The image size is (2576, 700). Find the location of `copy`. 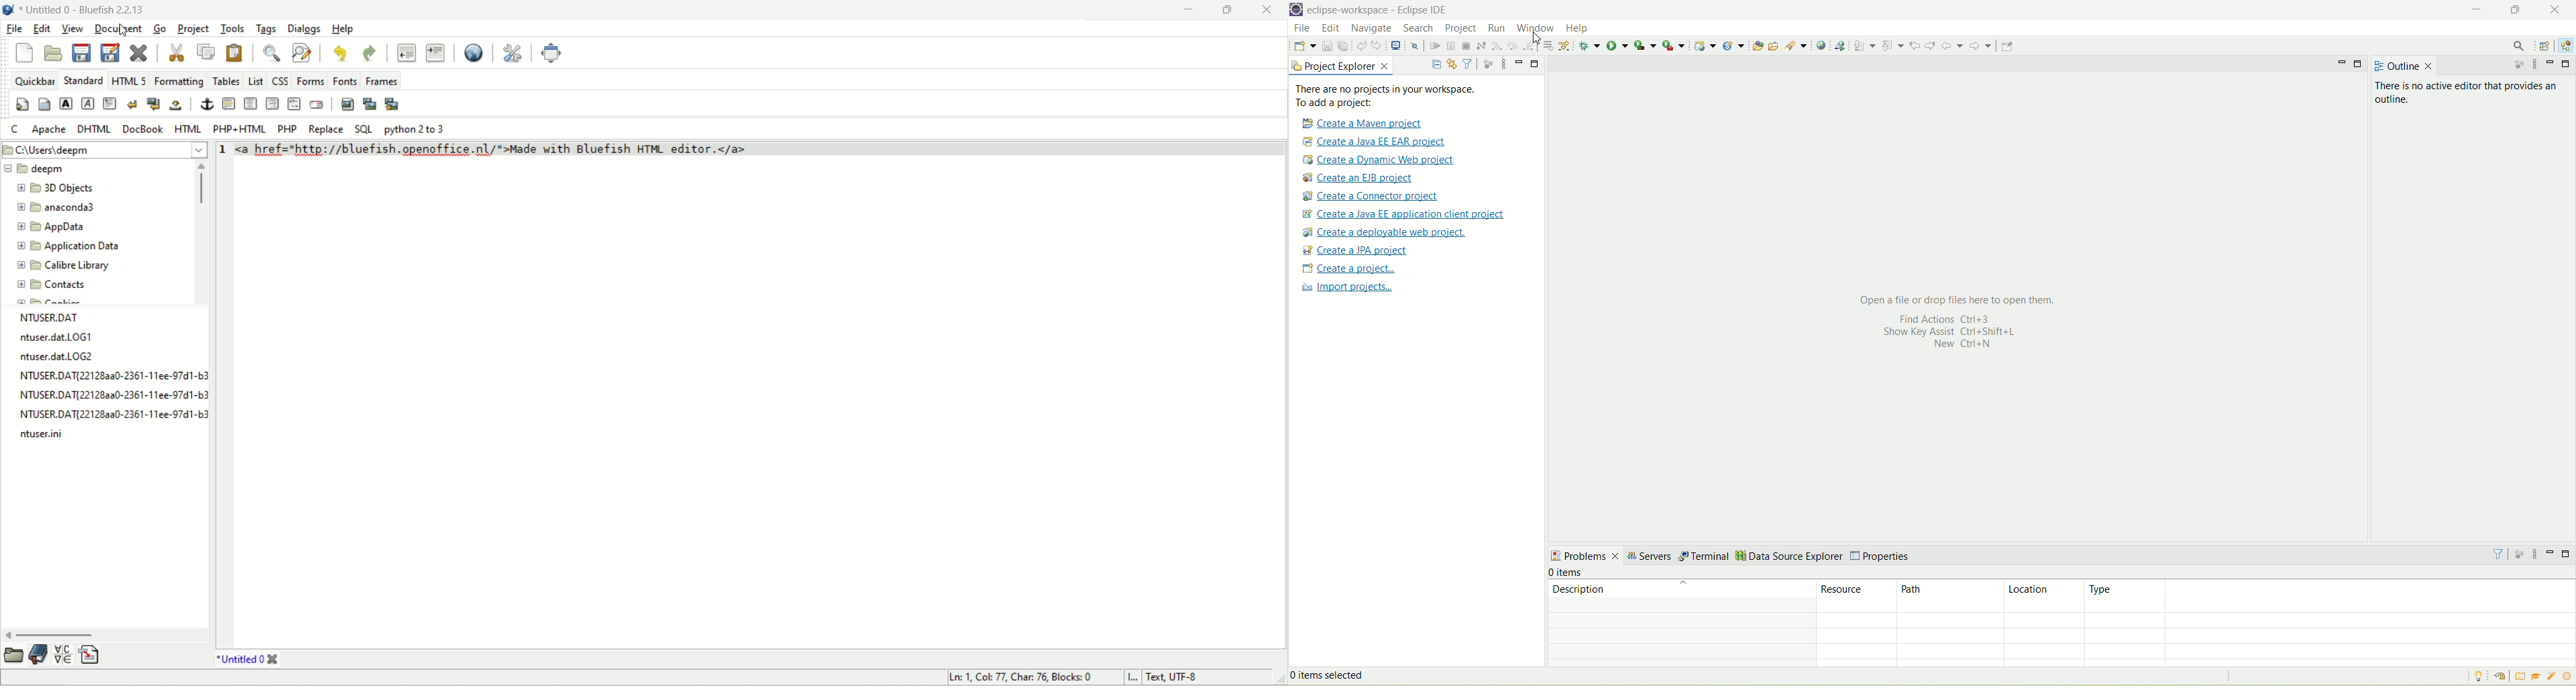

copy is located at coordinates (207, 53).